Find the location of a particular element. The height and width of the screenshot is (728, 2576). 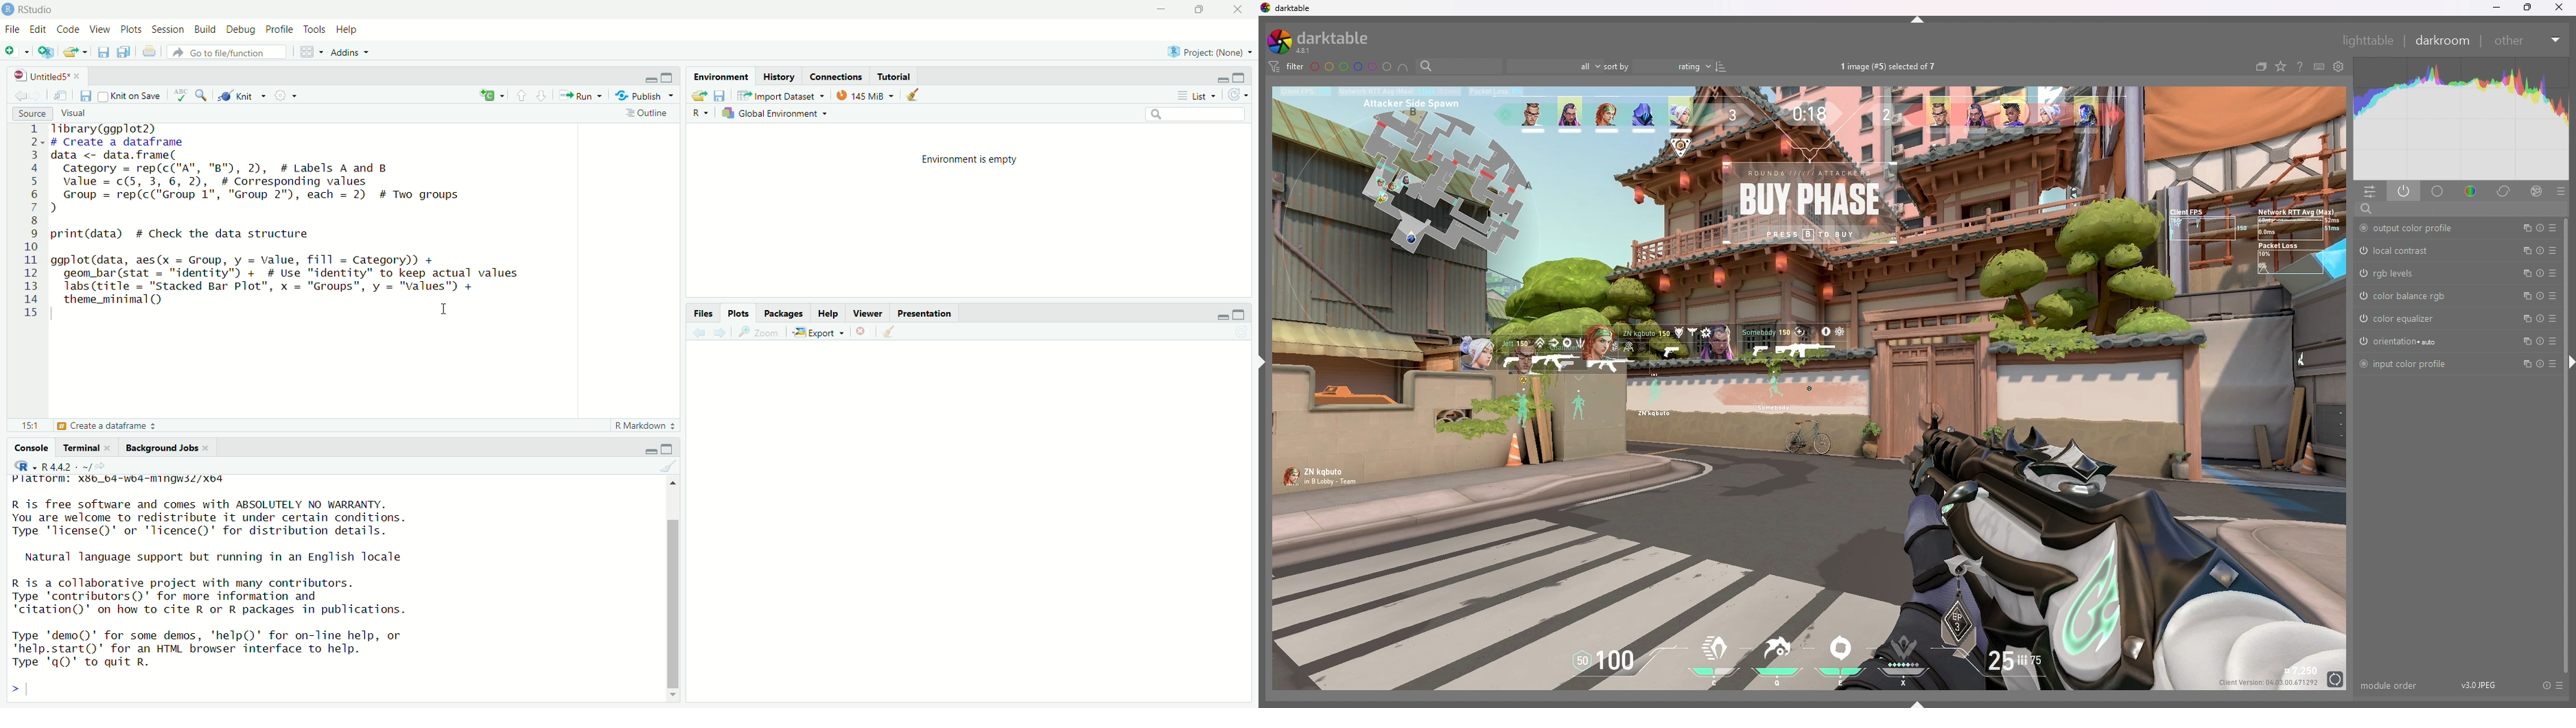

Presentation is located at coordinates (925, 313).